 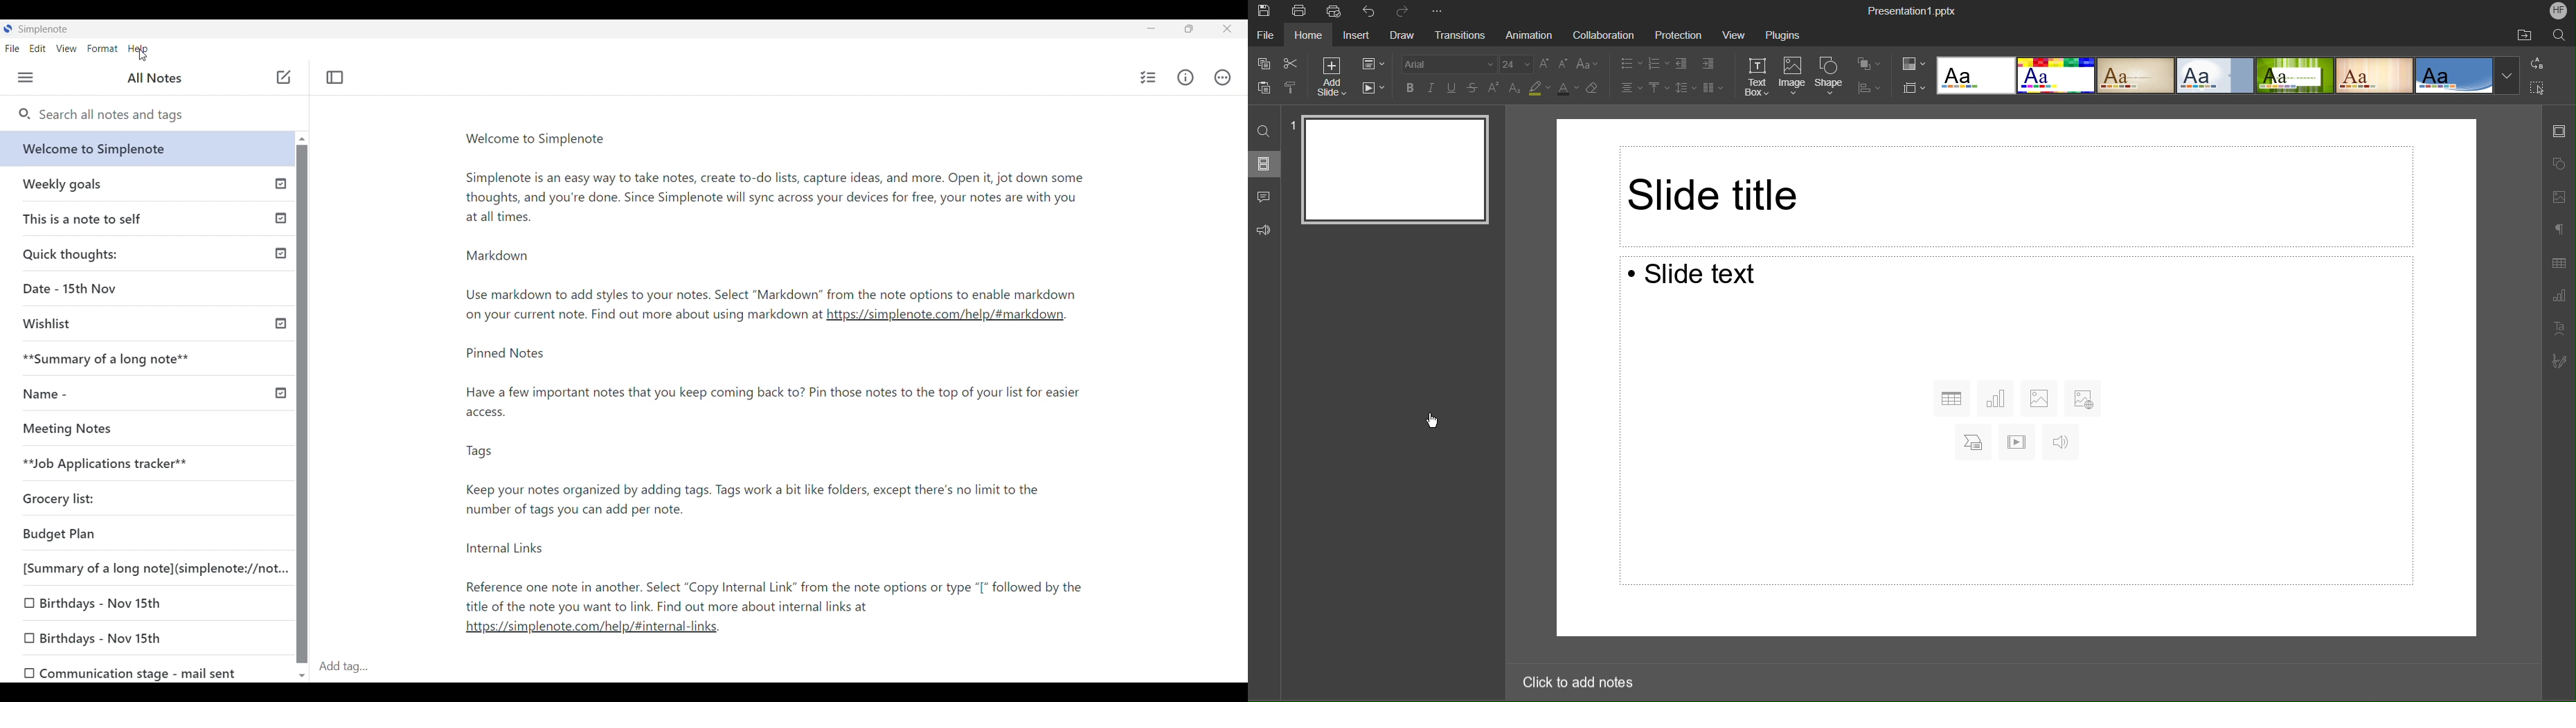 What do you see at coordinates (2560, 36) in the screenshot?
I see `Search` at bounding box center [2560, 36].